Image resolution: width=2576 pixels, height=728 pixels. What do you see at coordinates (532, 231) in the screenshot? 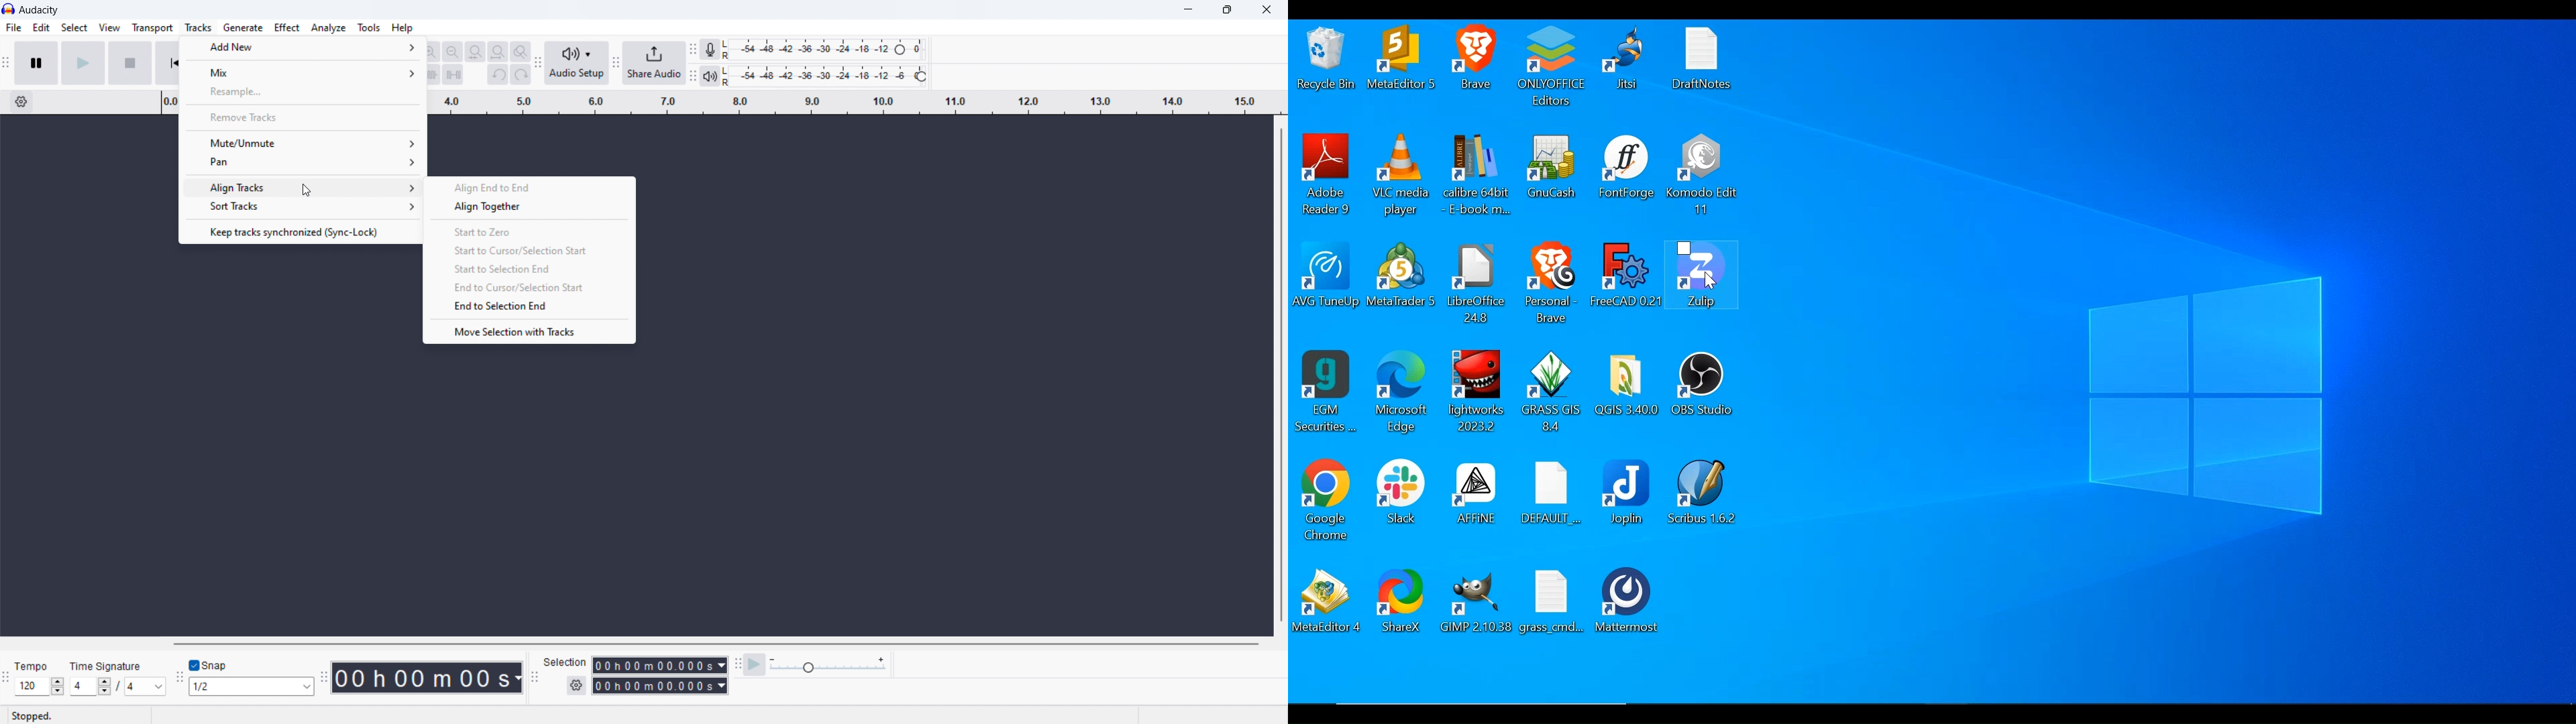
I see `start to zero` at bounding box center [532, 231].